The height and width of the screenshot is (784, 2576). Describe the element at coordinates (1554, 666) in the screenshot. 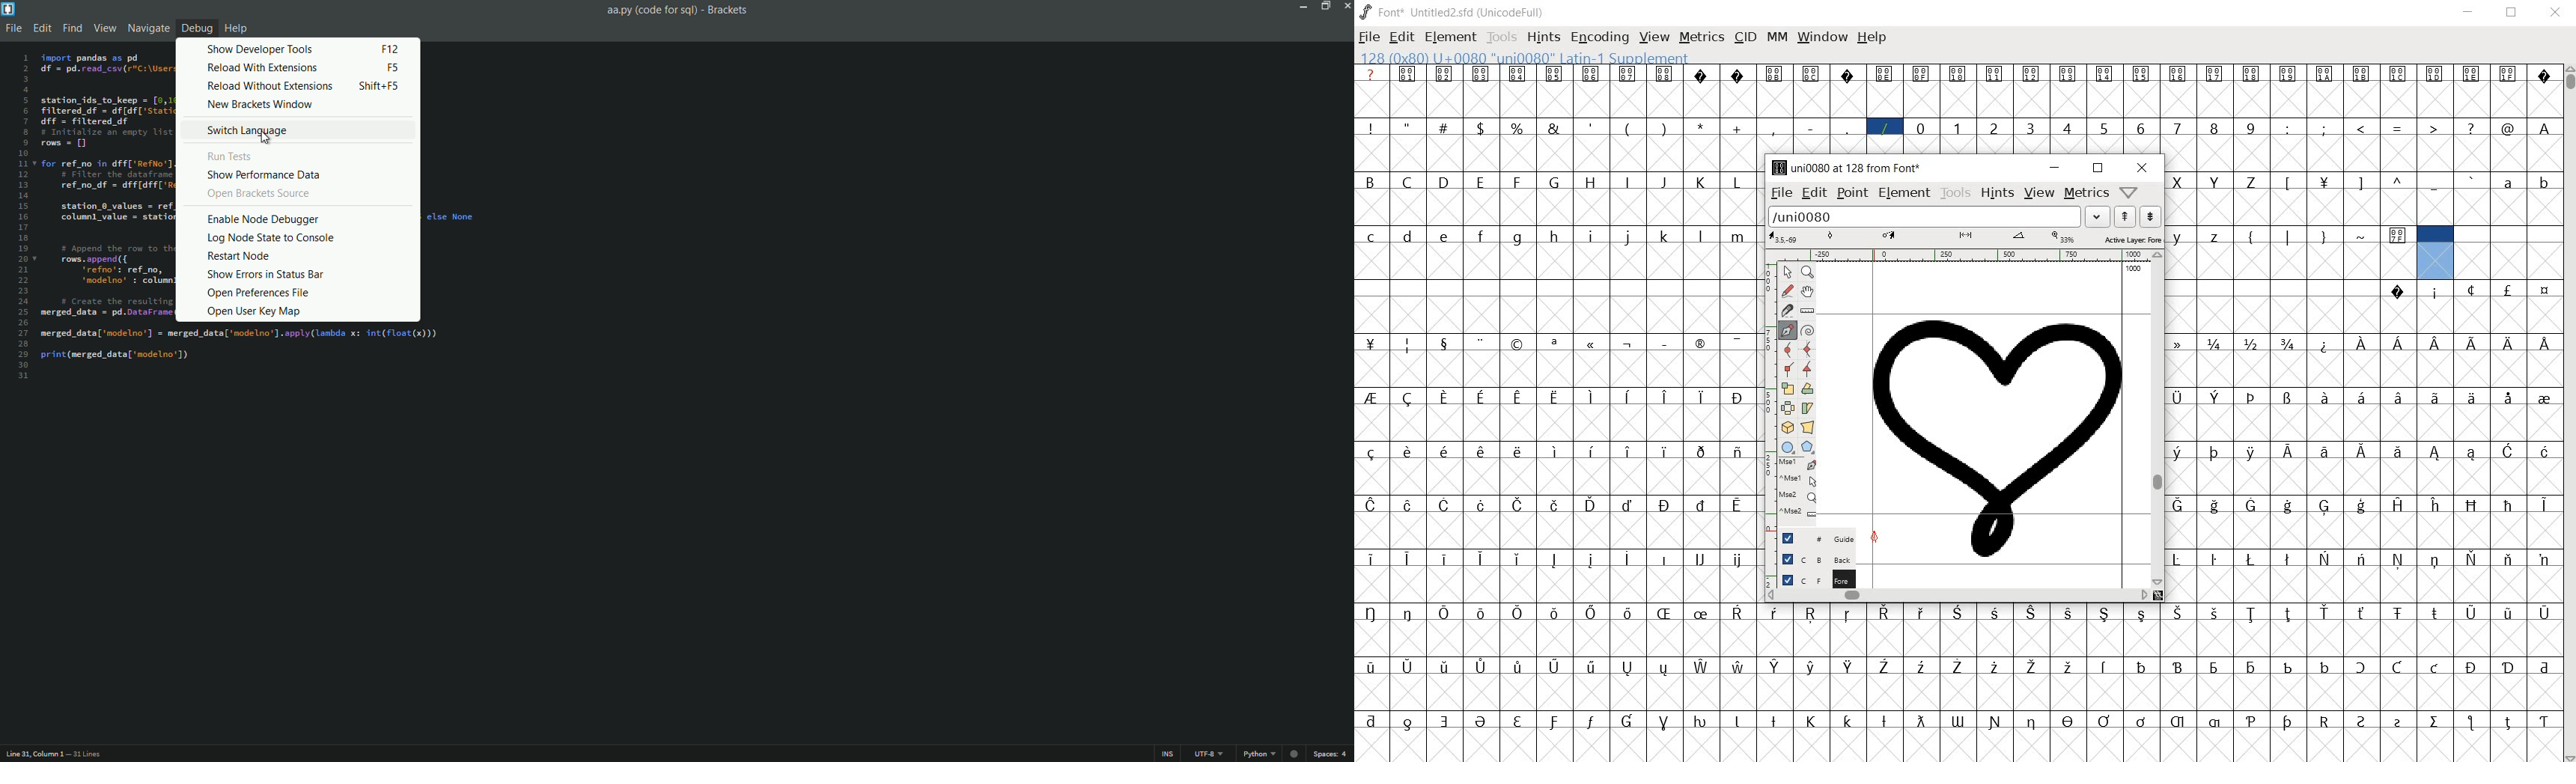

I see `glyph` at that location.